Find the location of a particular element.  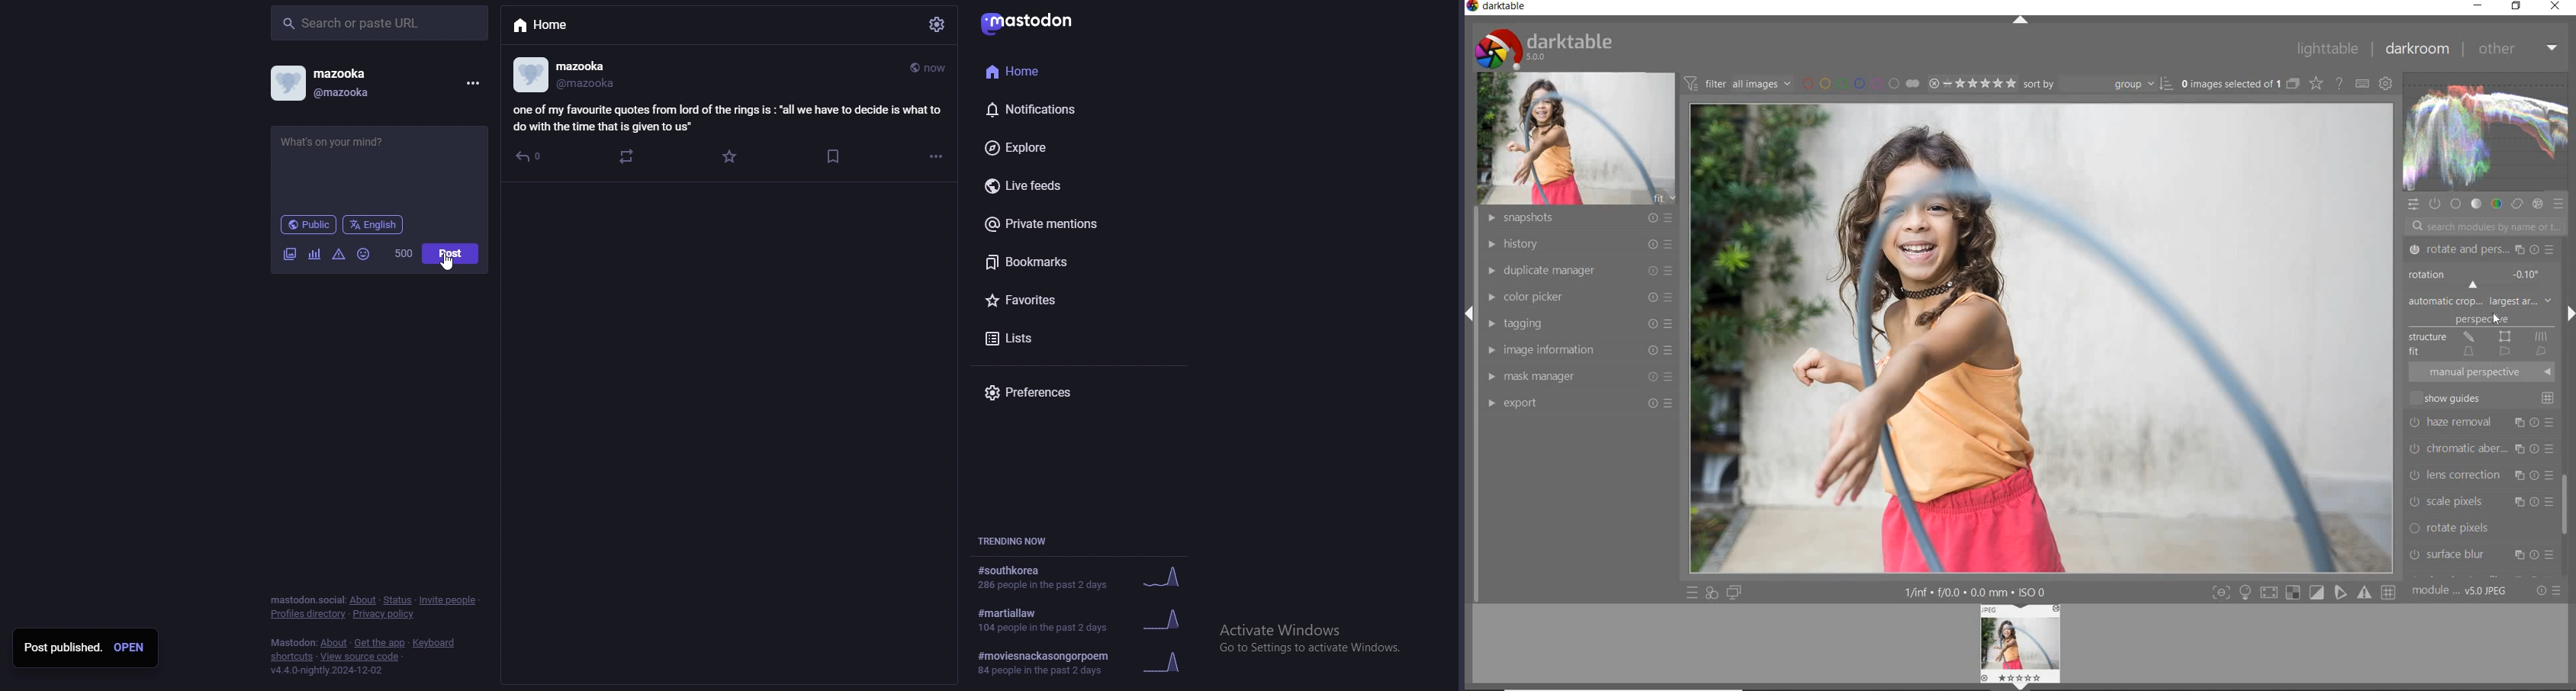

collapse grouped images is located at coordinates (2293, 85).